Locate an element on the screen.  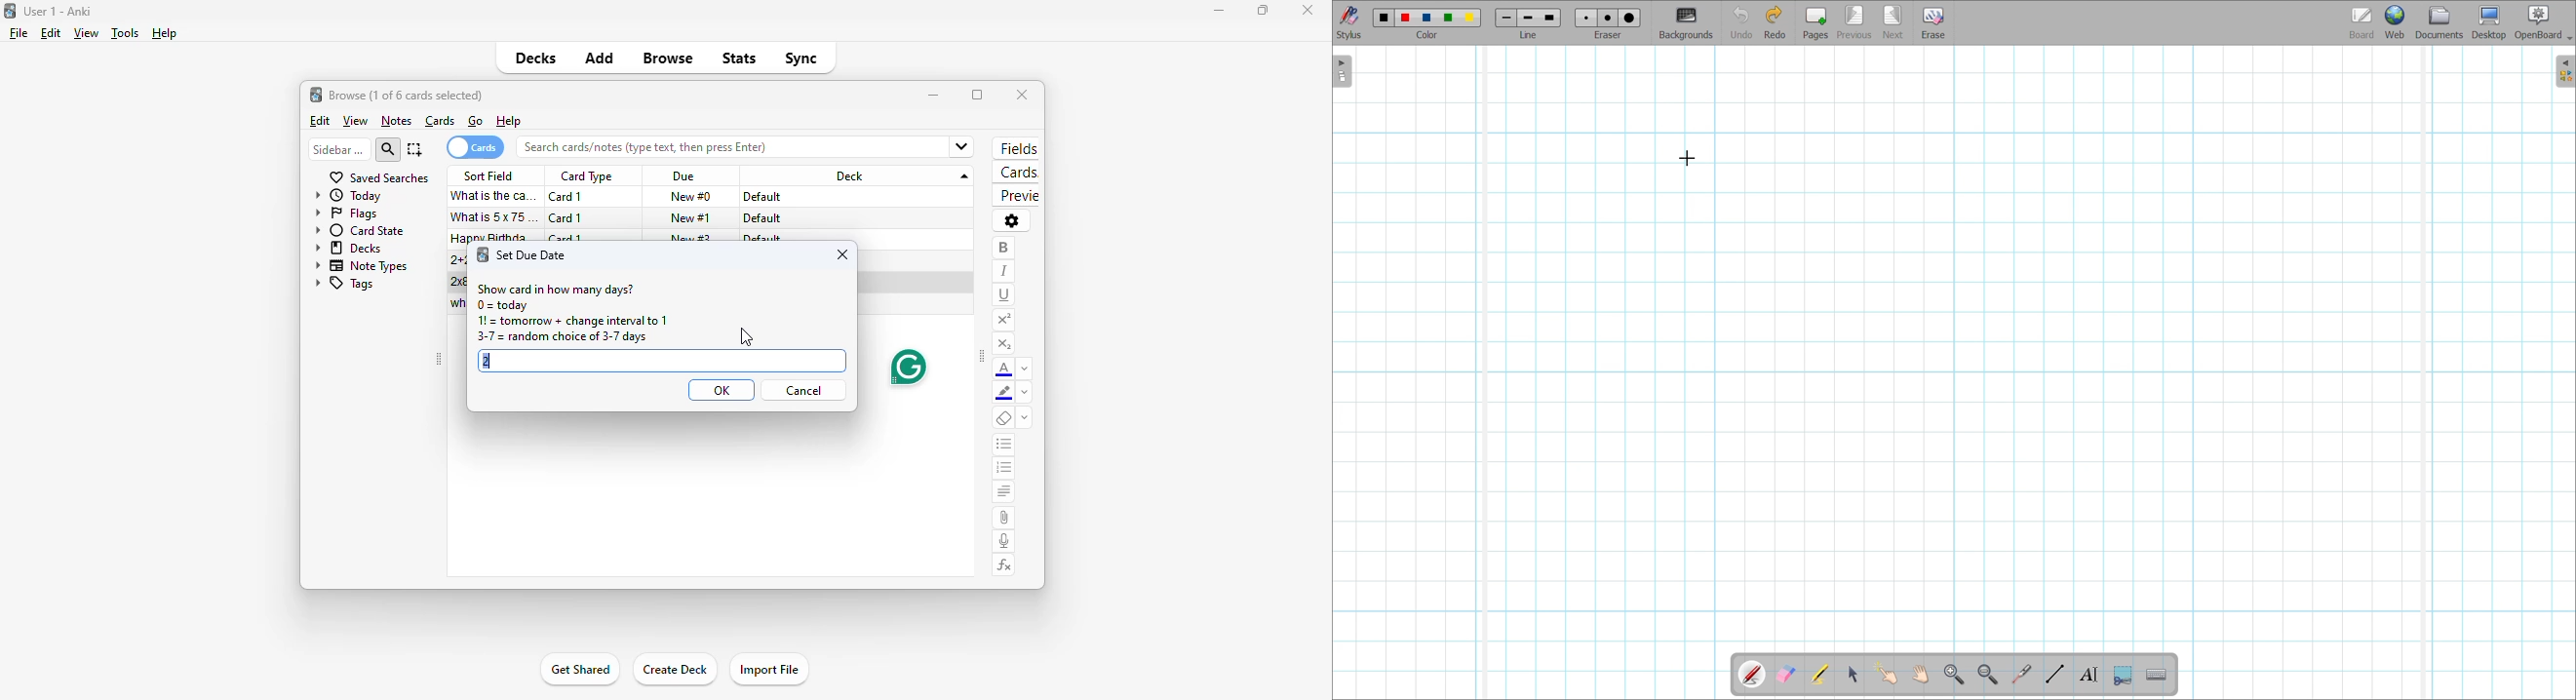
Annotate document is located at coordinates (1753, 675).